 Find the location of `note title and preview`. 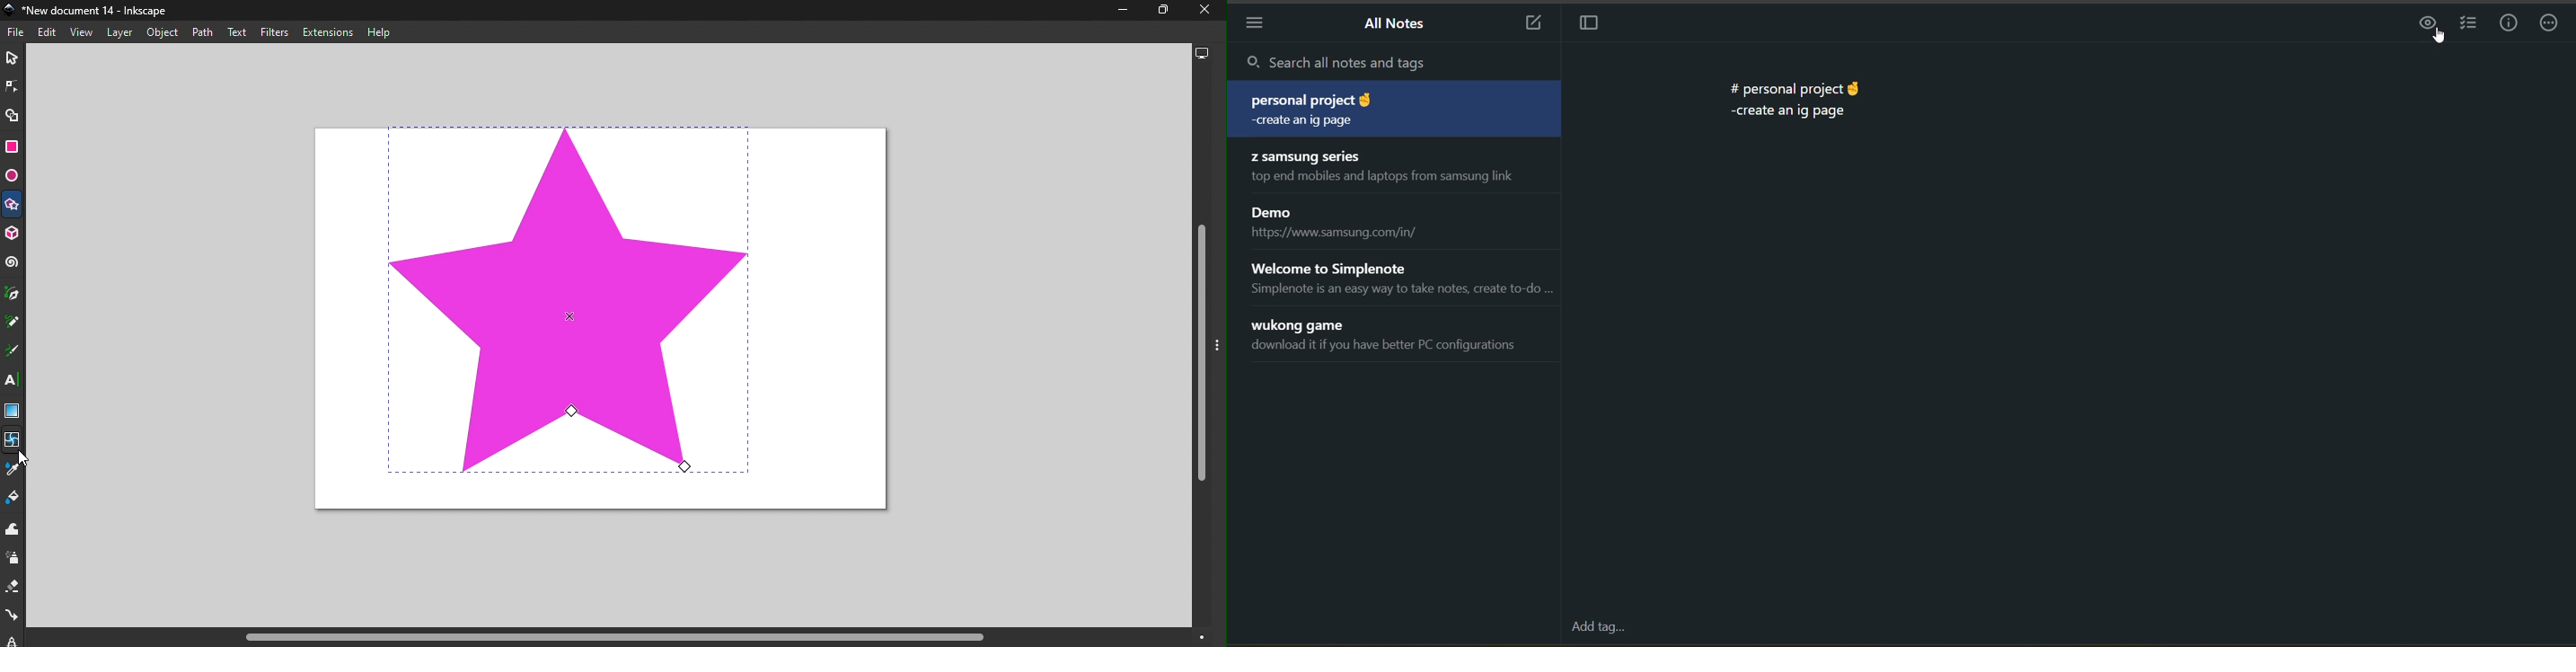

note title and preview is located at coordinates (1389, 108).